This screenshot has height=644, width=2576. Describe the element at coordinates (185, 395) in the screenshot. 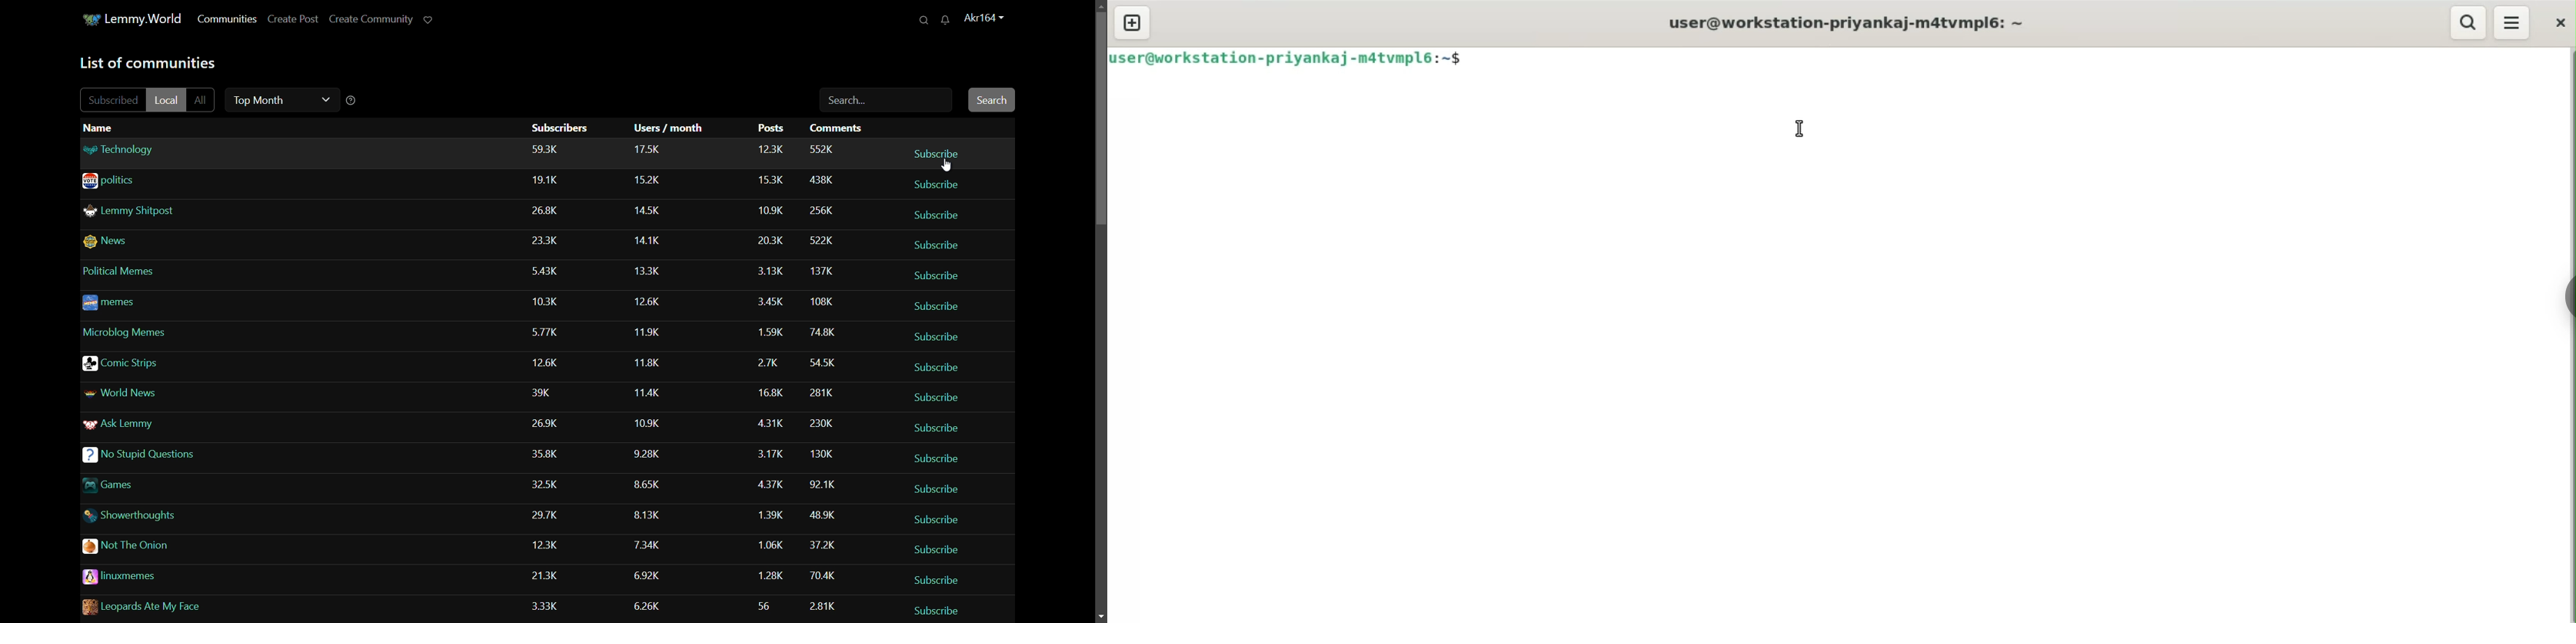

I see `communities name` at that location.